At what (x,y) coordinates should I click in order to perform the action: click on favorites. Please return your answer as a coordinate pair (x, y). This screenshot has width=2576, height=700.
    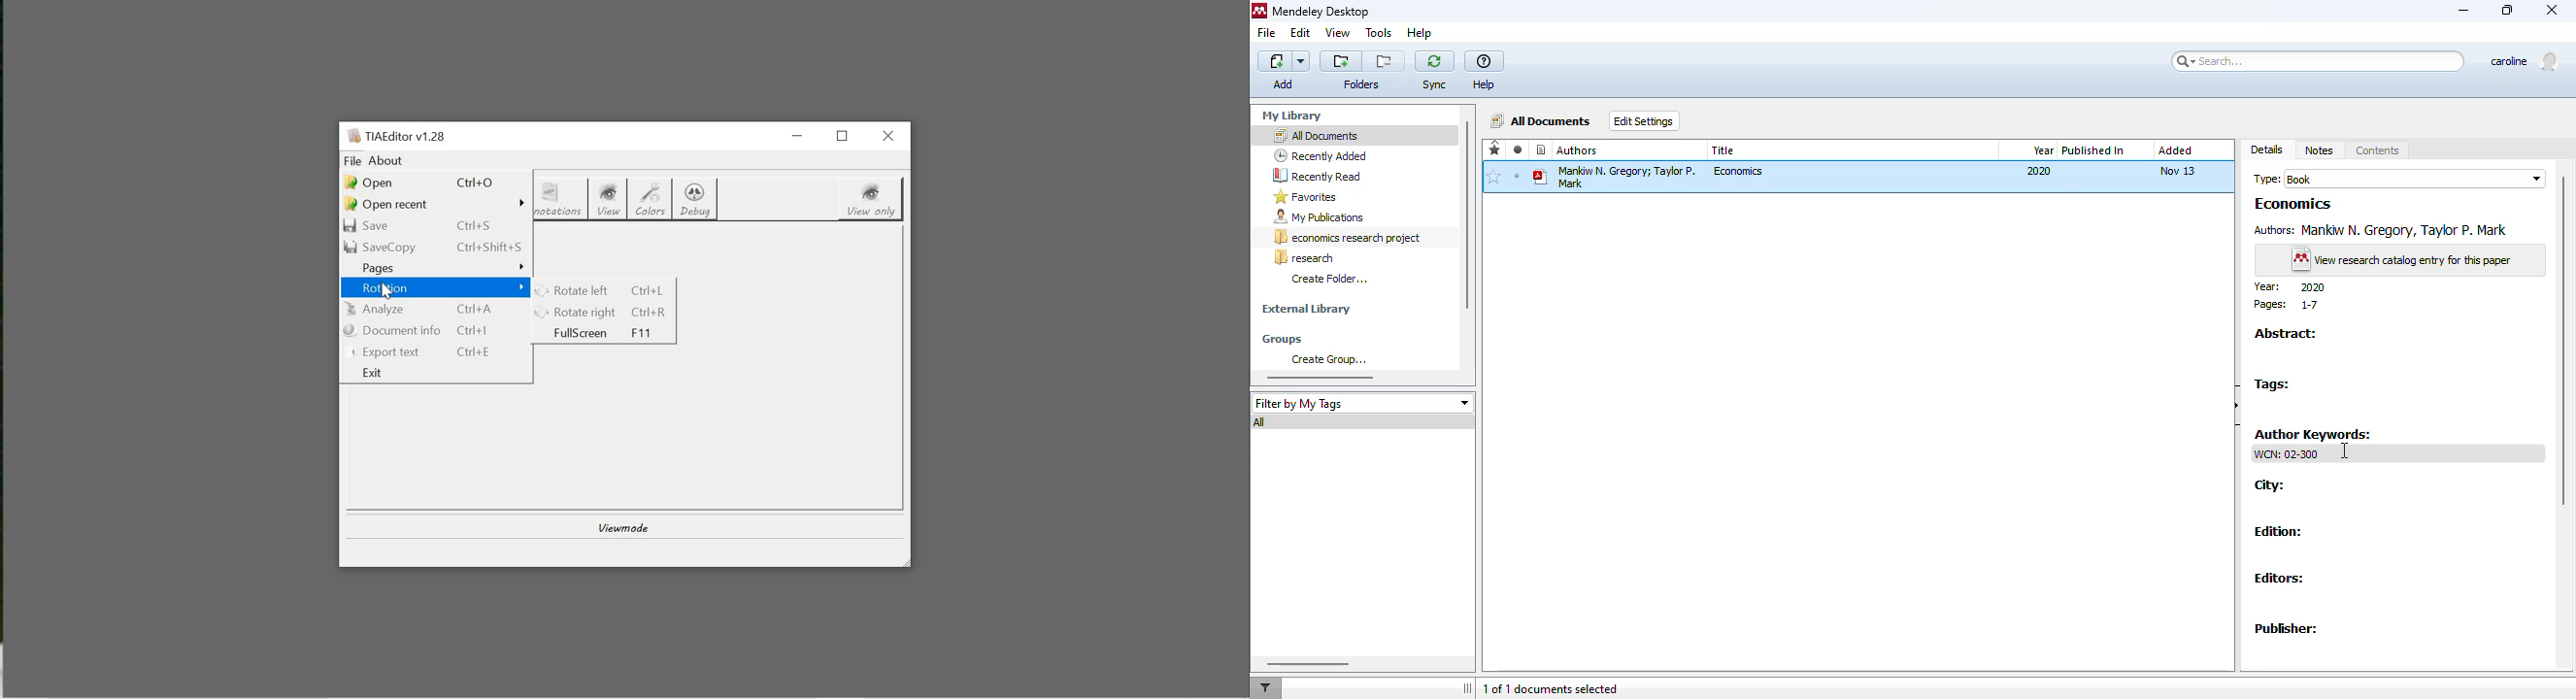
    Looking at the image, I should click on (1305, 197).